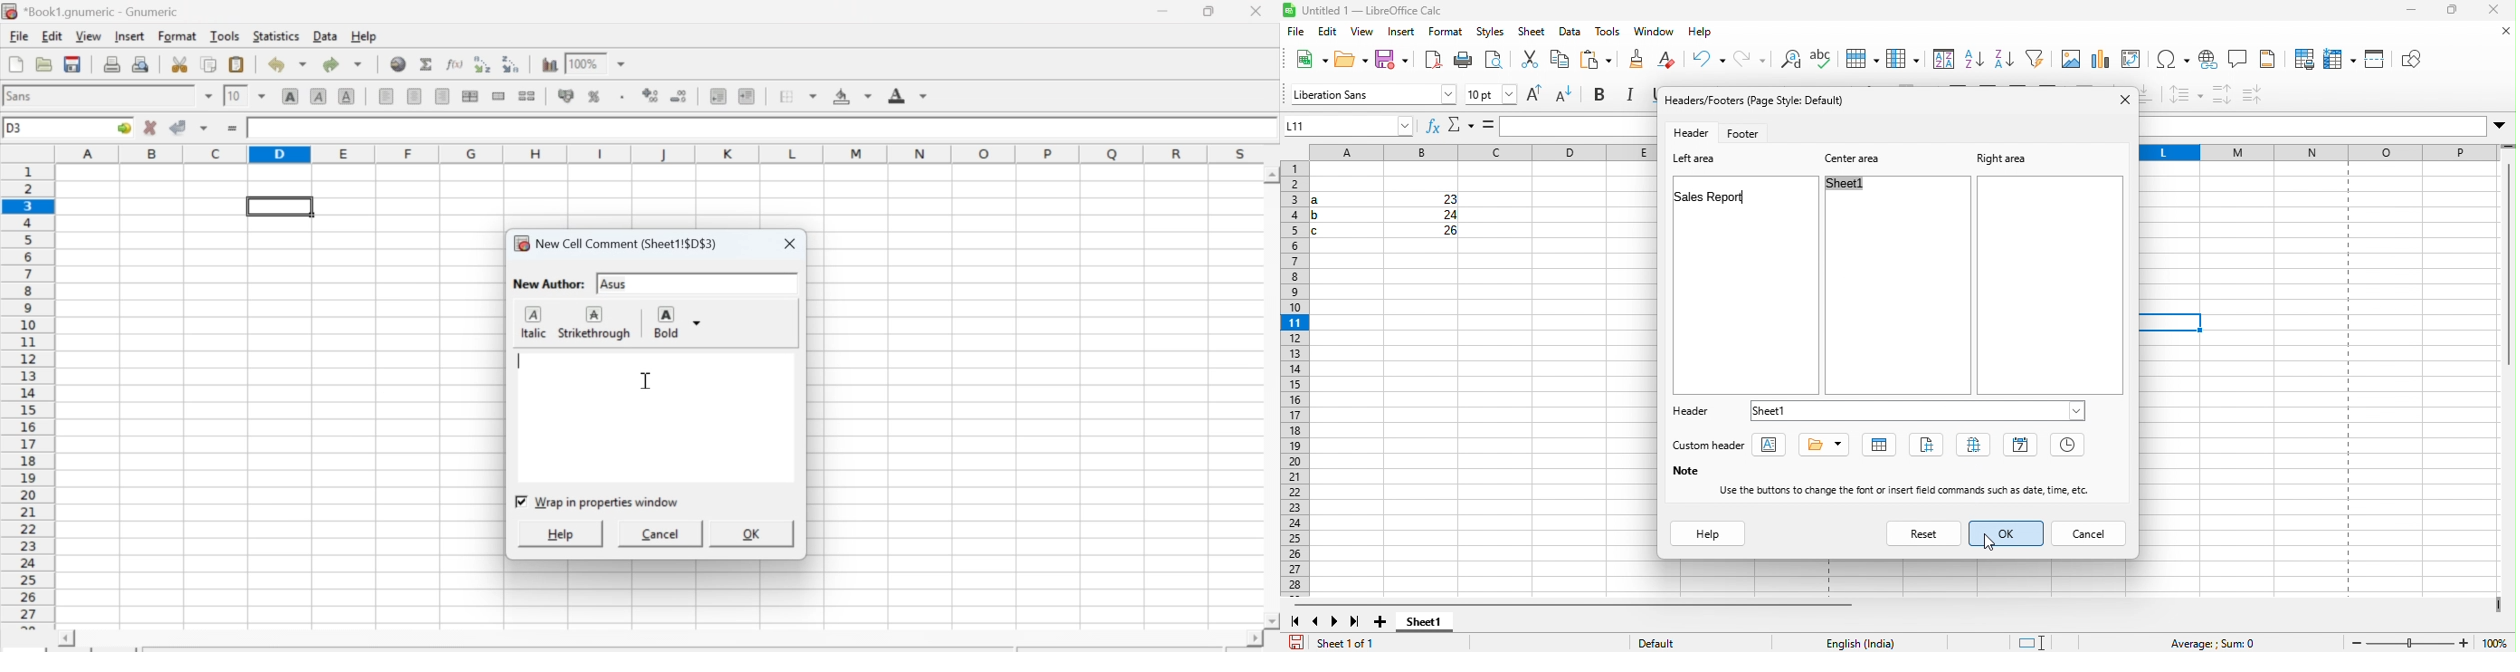  What do you see at coordinates (1925, 532) in the screenshot?
I see `reset` at bounding box center [1925, 532].